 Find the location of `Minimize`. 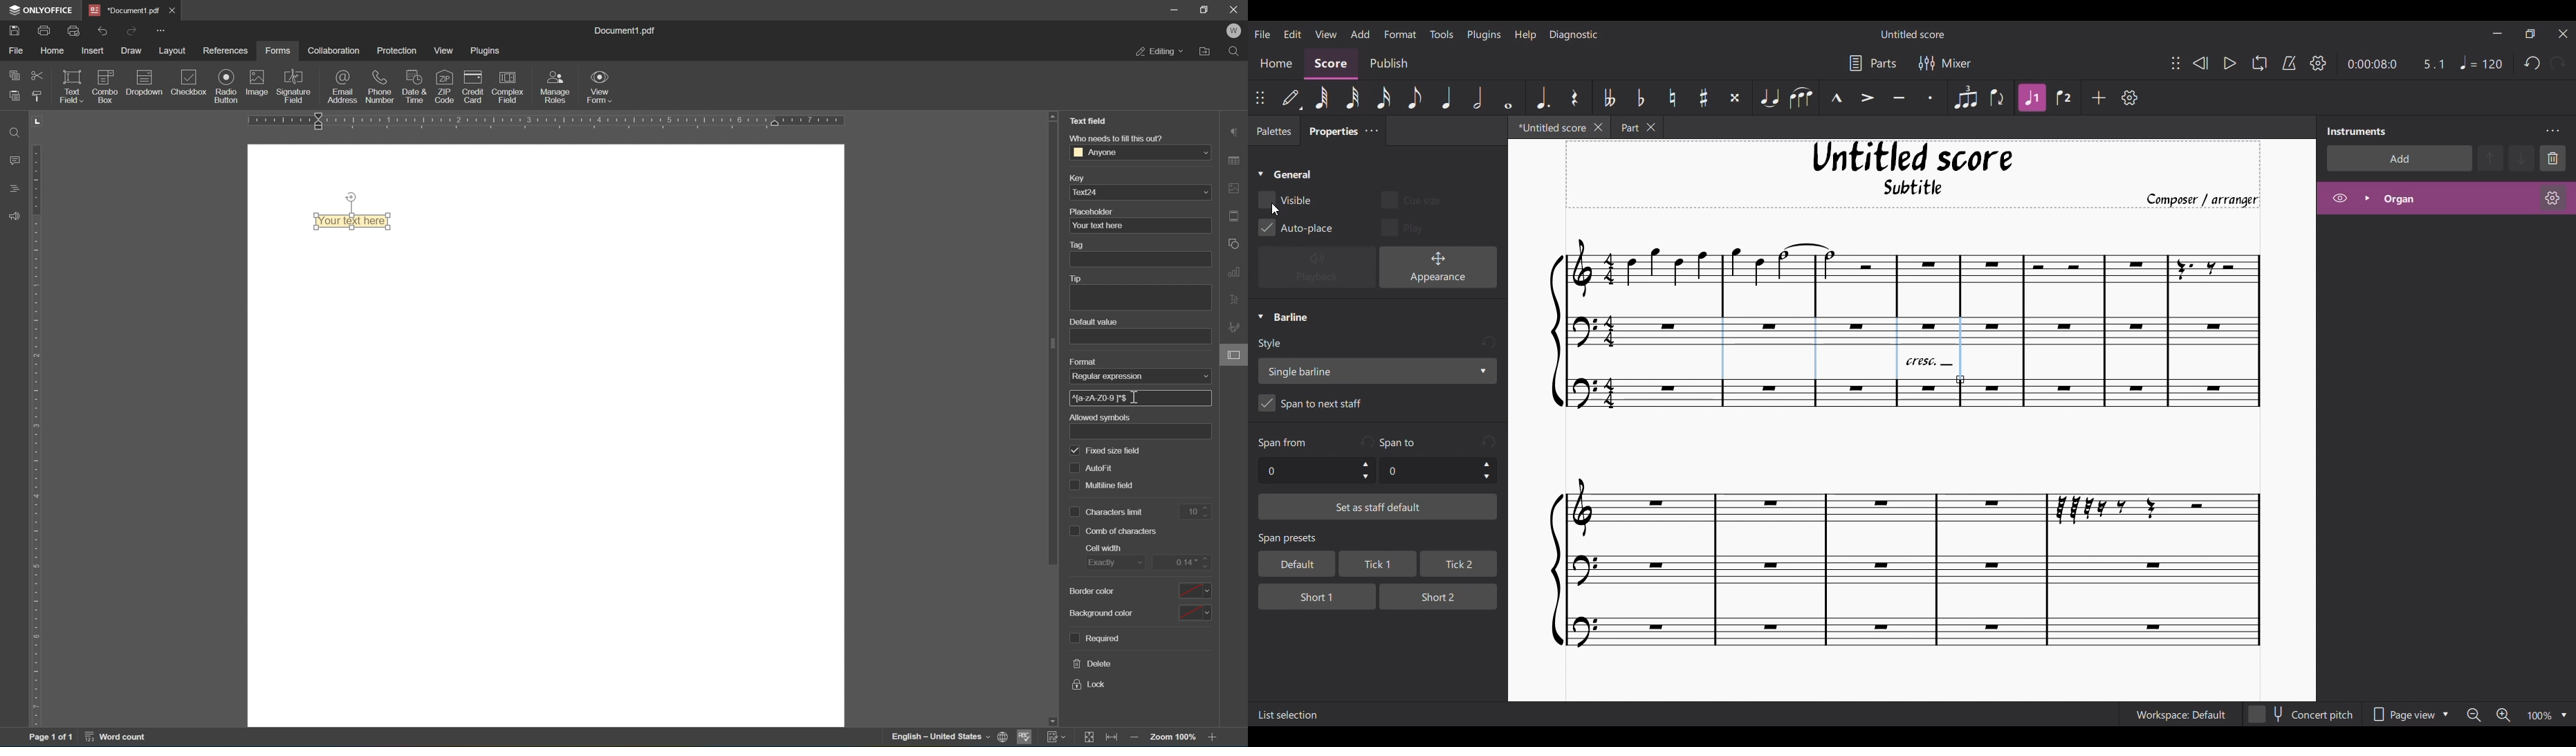

Minimize is located at coordinates (2497, 33).